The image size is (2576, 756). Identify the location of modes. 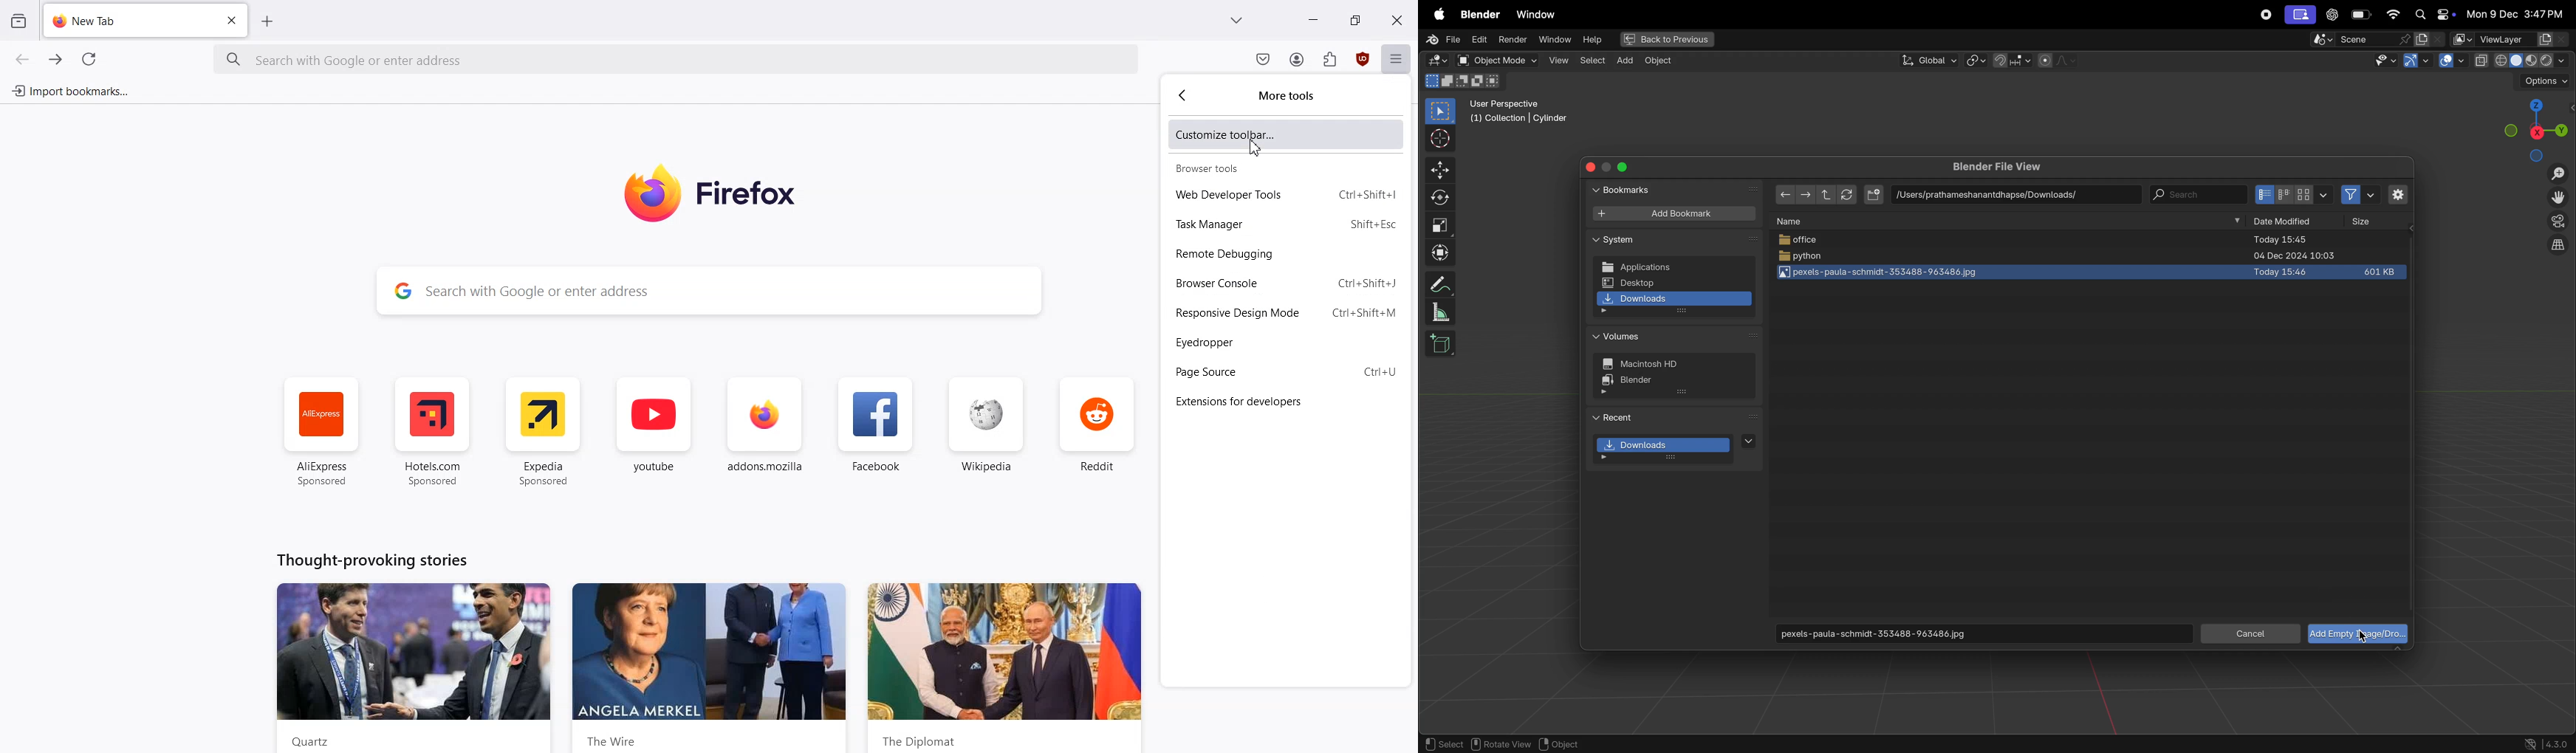
(1465, 82).